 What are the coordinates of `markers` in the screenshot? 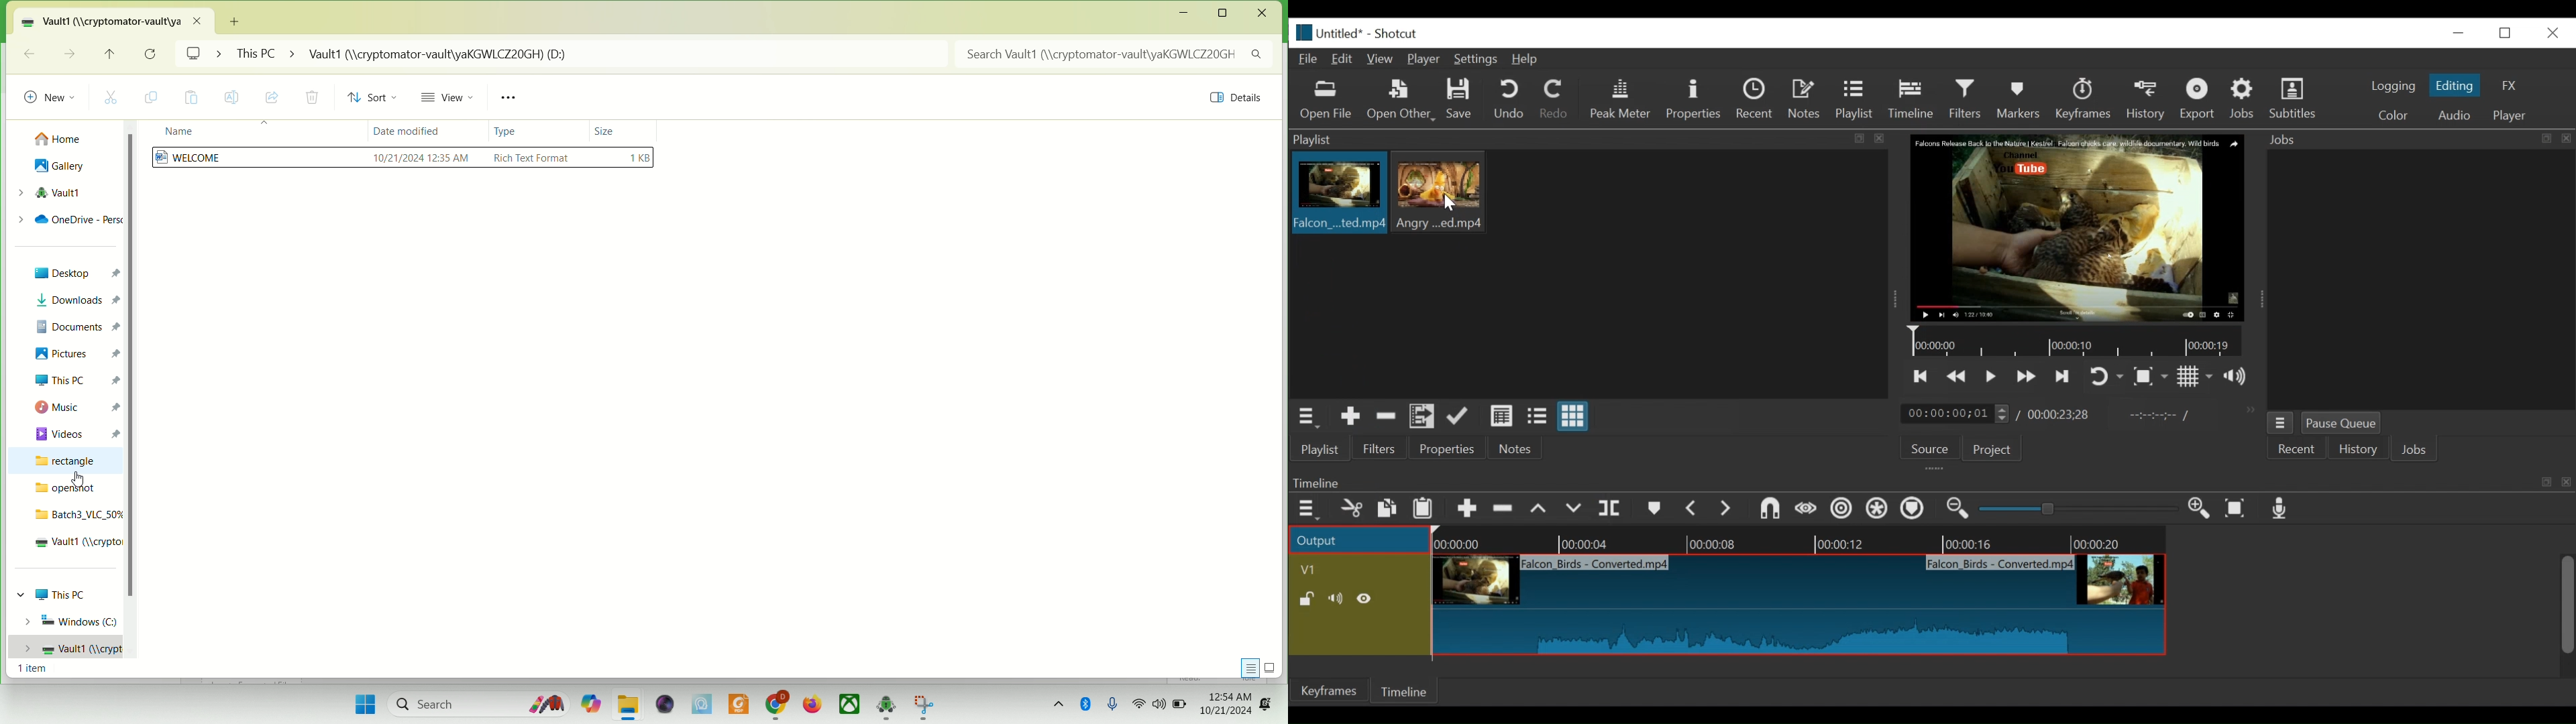 It's located at (1654, 511).